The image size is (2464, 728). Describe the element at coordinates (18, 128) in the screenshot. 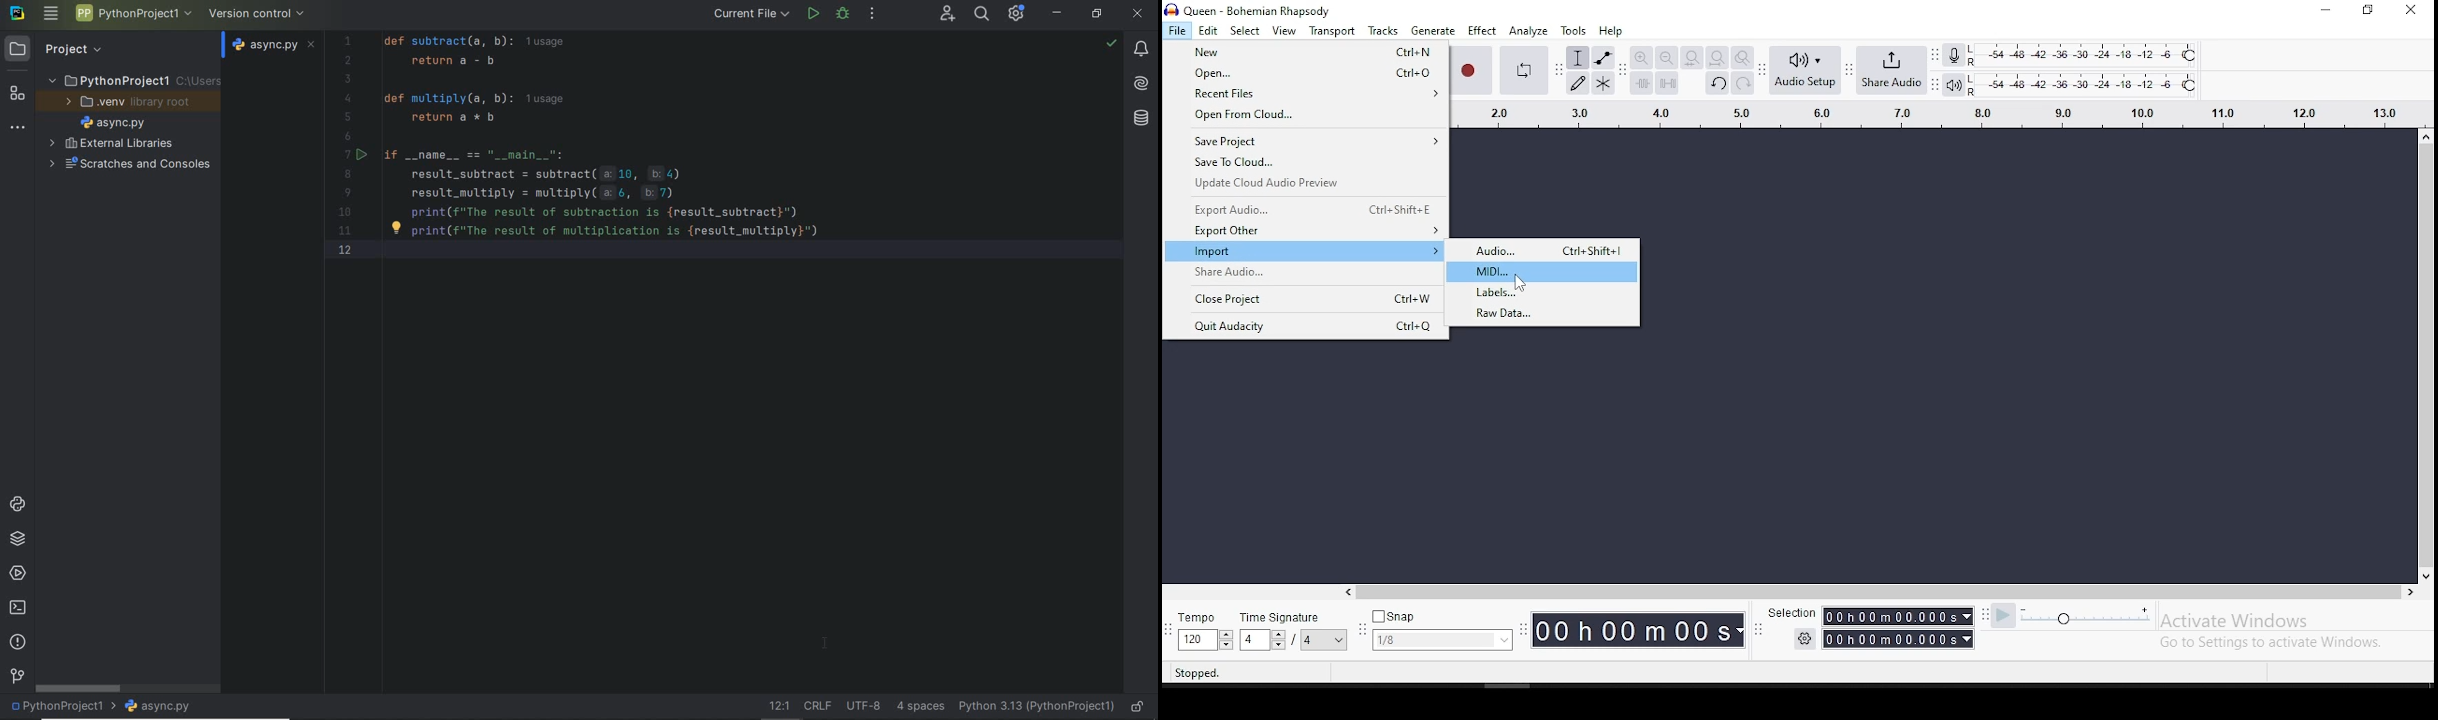

I see `more tool windows` at that location.